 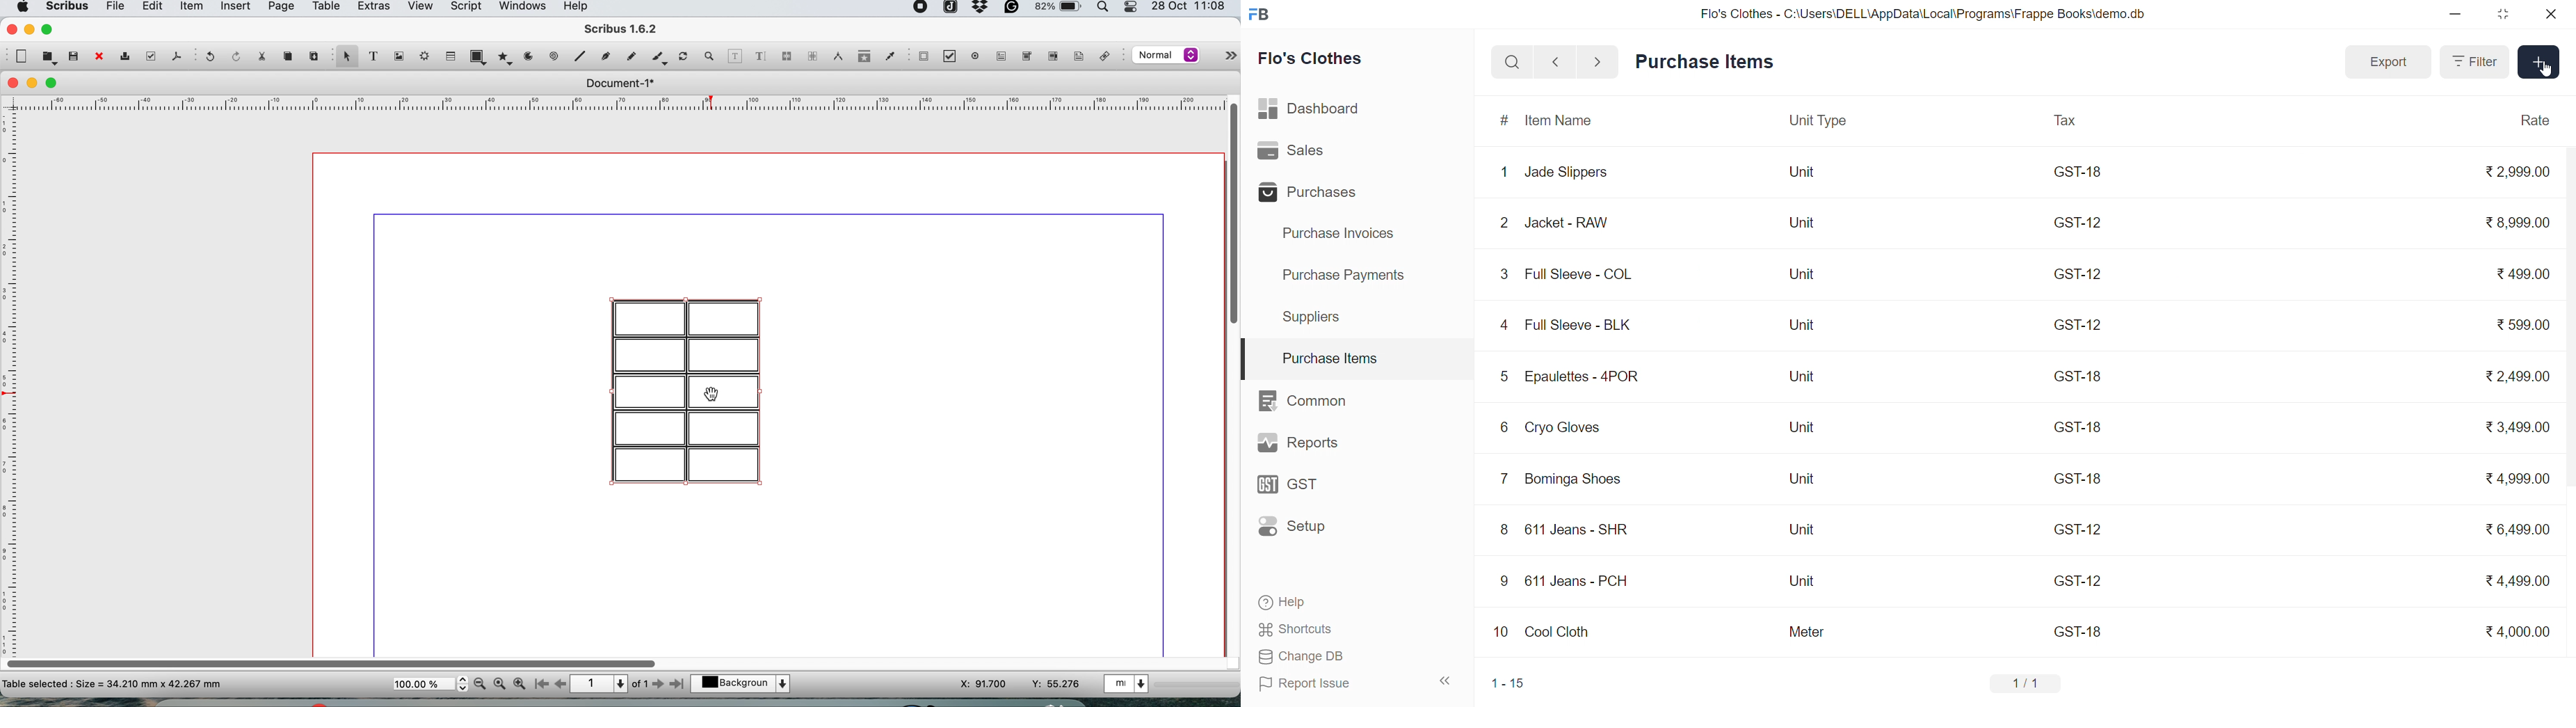 I want to click on eyedropper, so click(x=889, y=58).